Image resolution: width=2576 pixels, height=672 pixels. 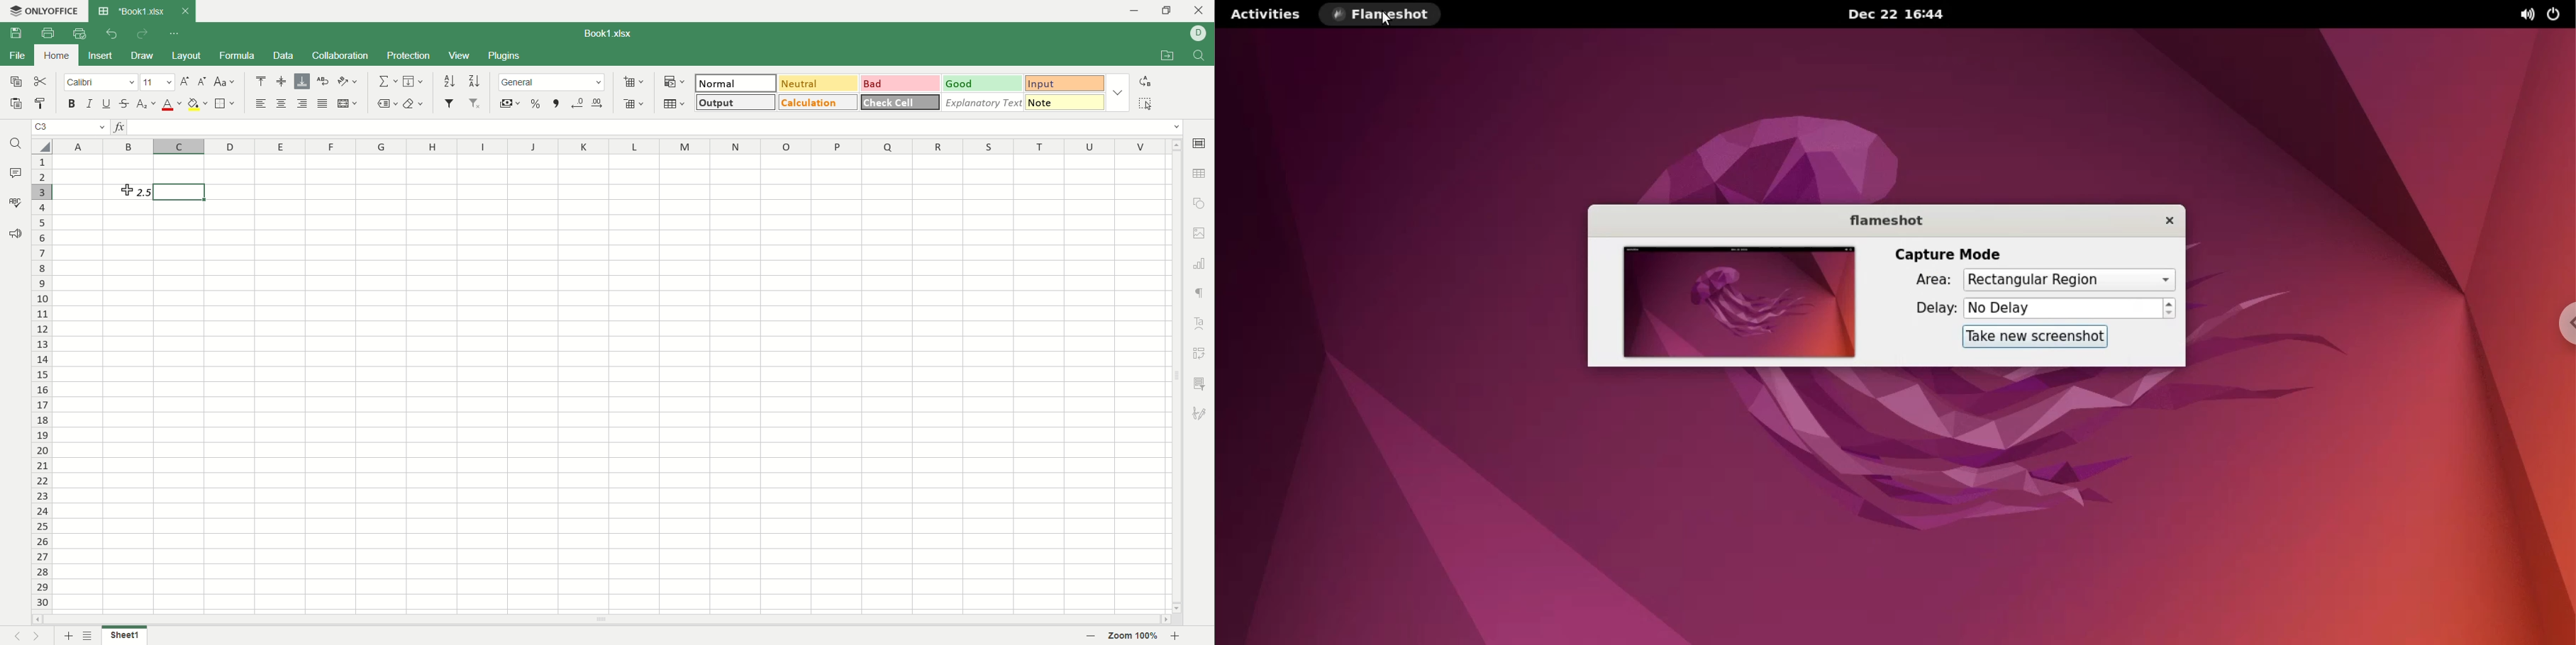 What do you see at coordinates (535, 104) in the screenshot?
I see `percent style` at bounding box center [535, 104].